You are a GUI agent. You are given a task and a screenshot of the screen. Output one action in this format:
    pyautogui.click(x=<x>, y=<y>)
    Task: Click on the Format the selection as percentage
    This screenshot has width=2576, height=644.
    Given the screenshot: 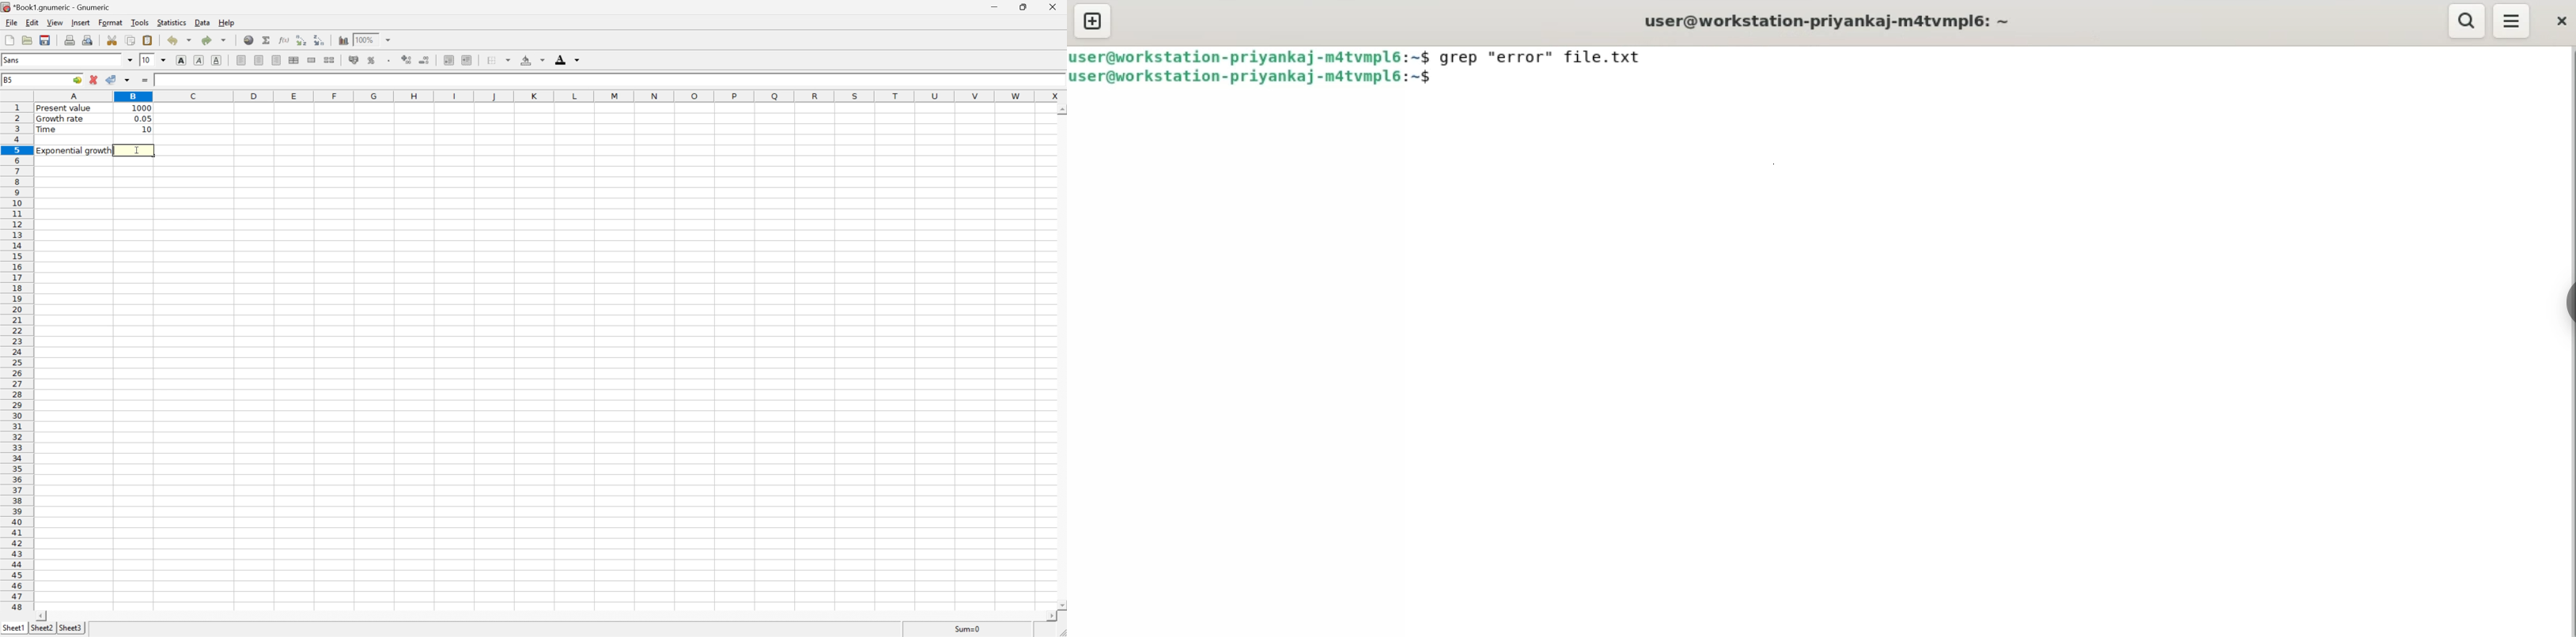 What is the action you would take?
    pyautogui.click(x=372, y=61)
    